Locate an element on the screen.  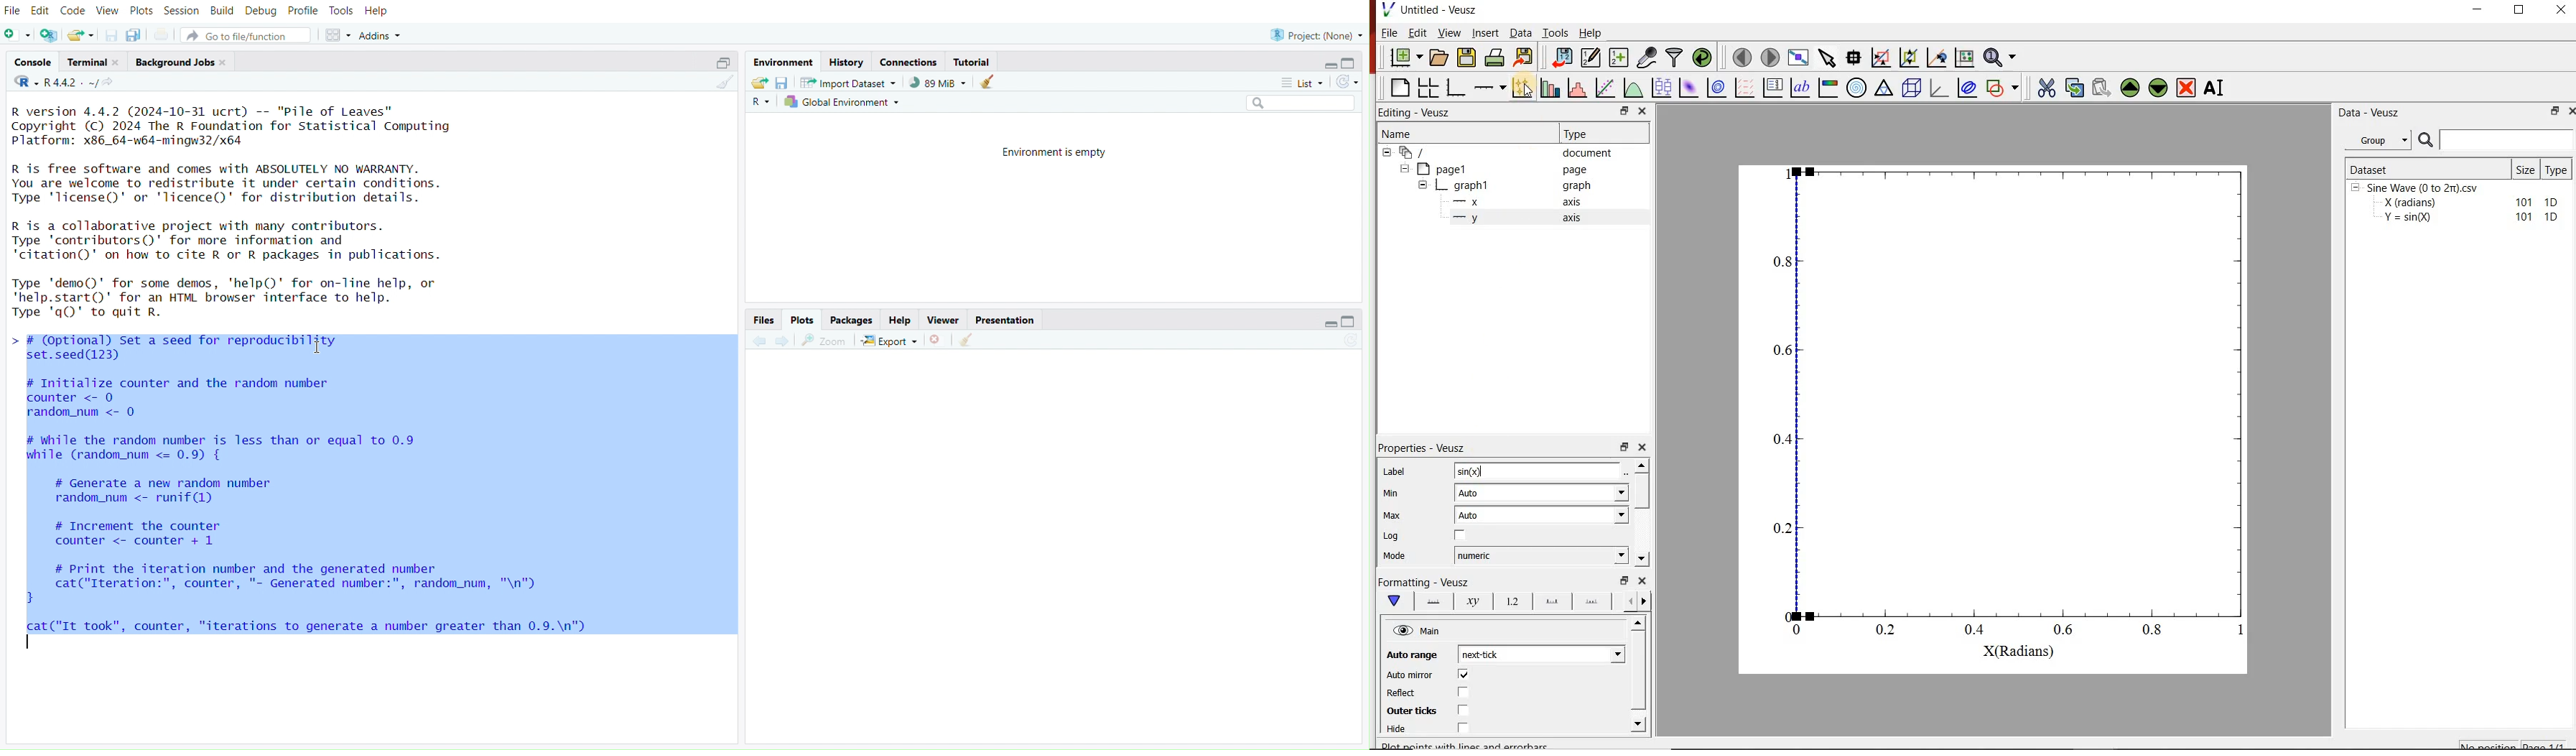
File is located at coordinates (14, 11).